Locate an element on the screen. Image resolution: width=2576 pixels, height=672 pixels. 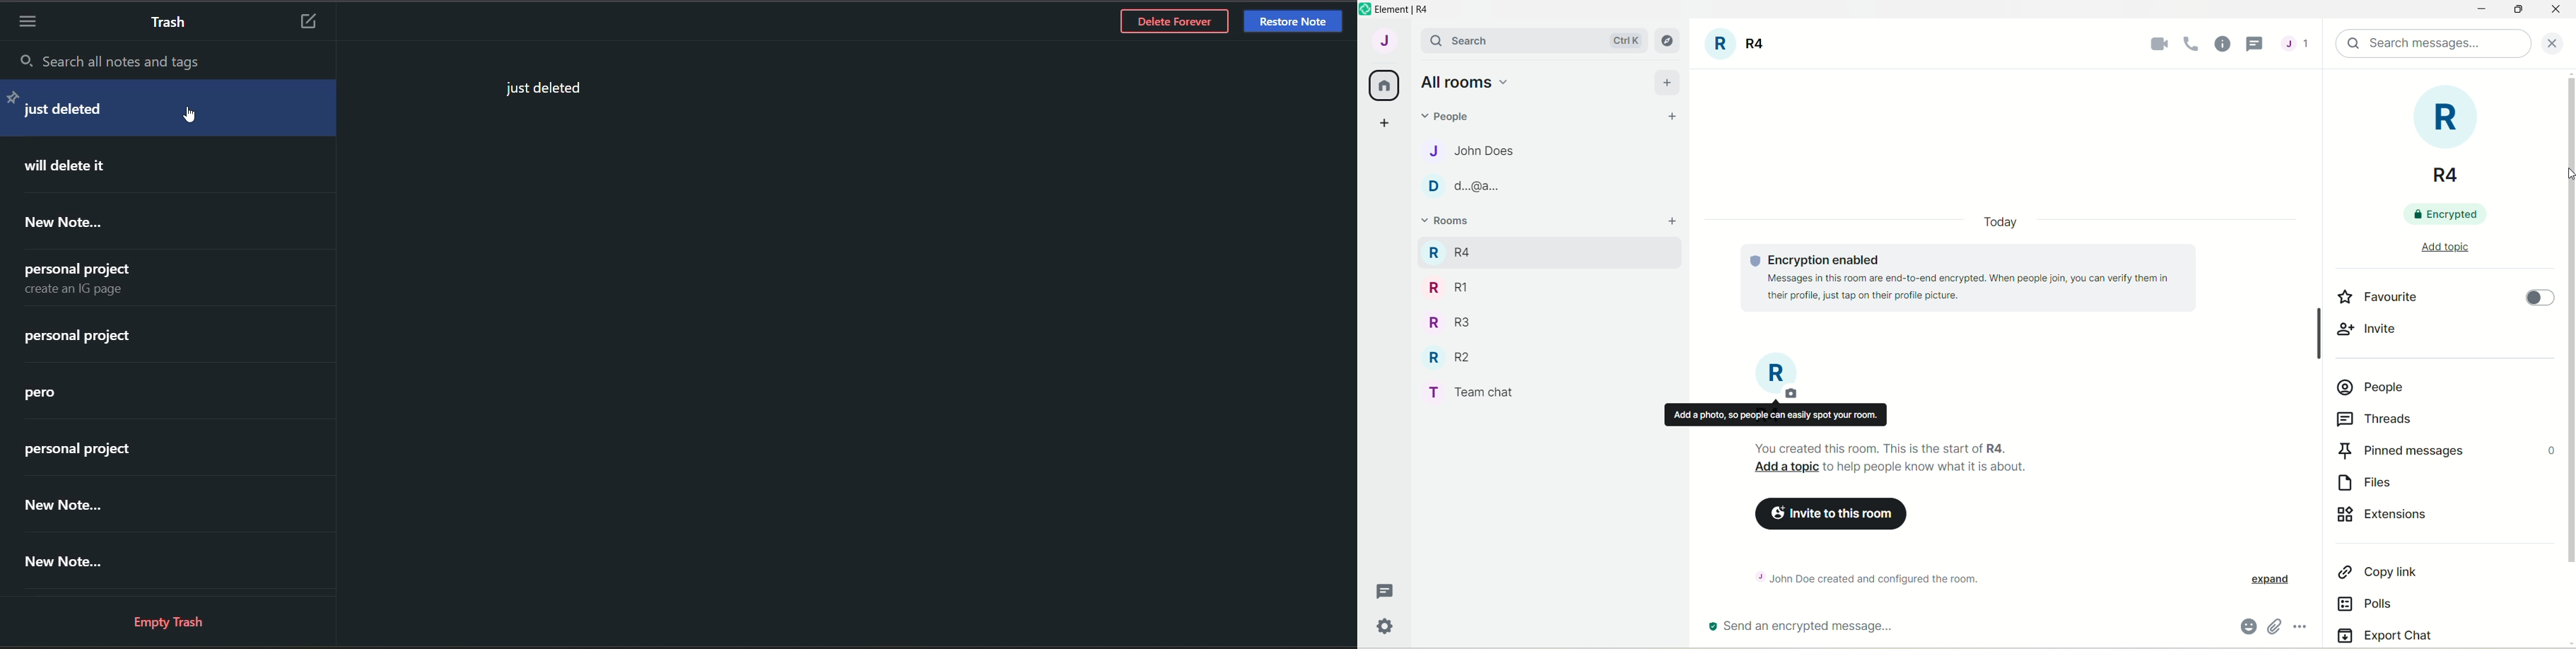
R R3 is located at coordinates (1446, 321).